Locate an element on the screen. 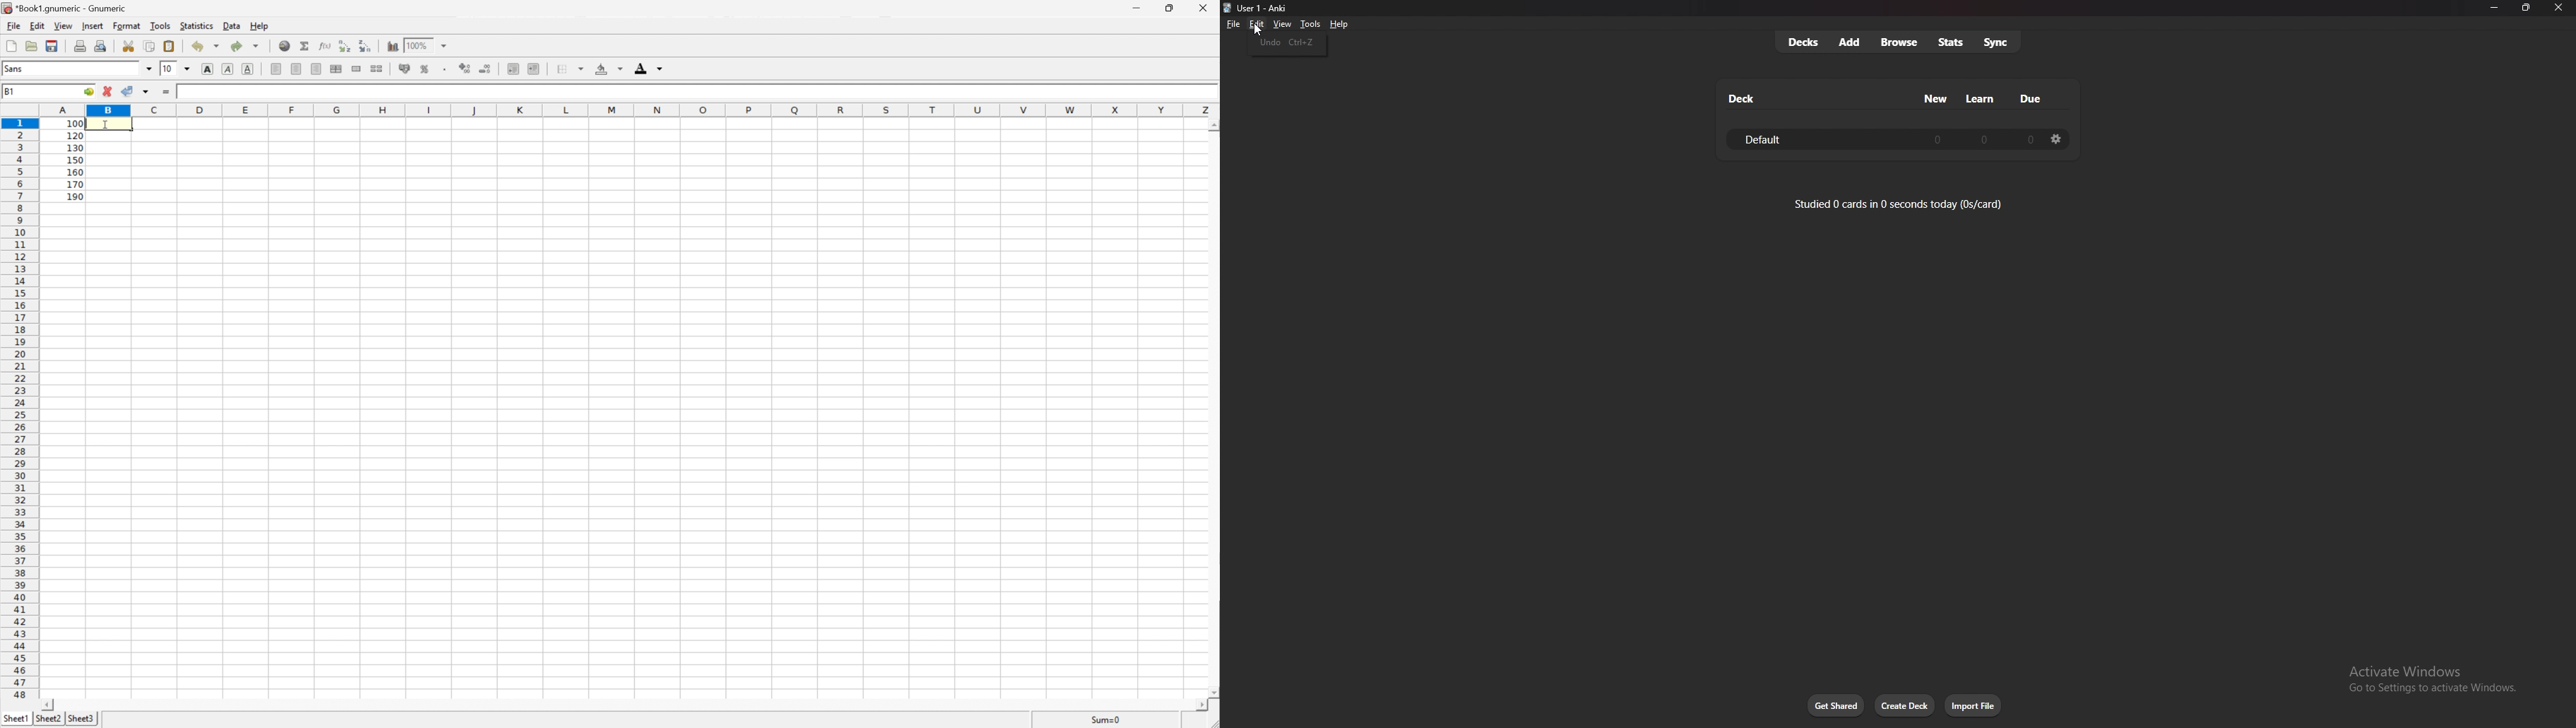  browse is located at coordinates (1899, 42).